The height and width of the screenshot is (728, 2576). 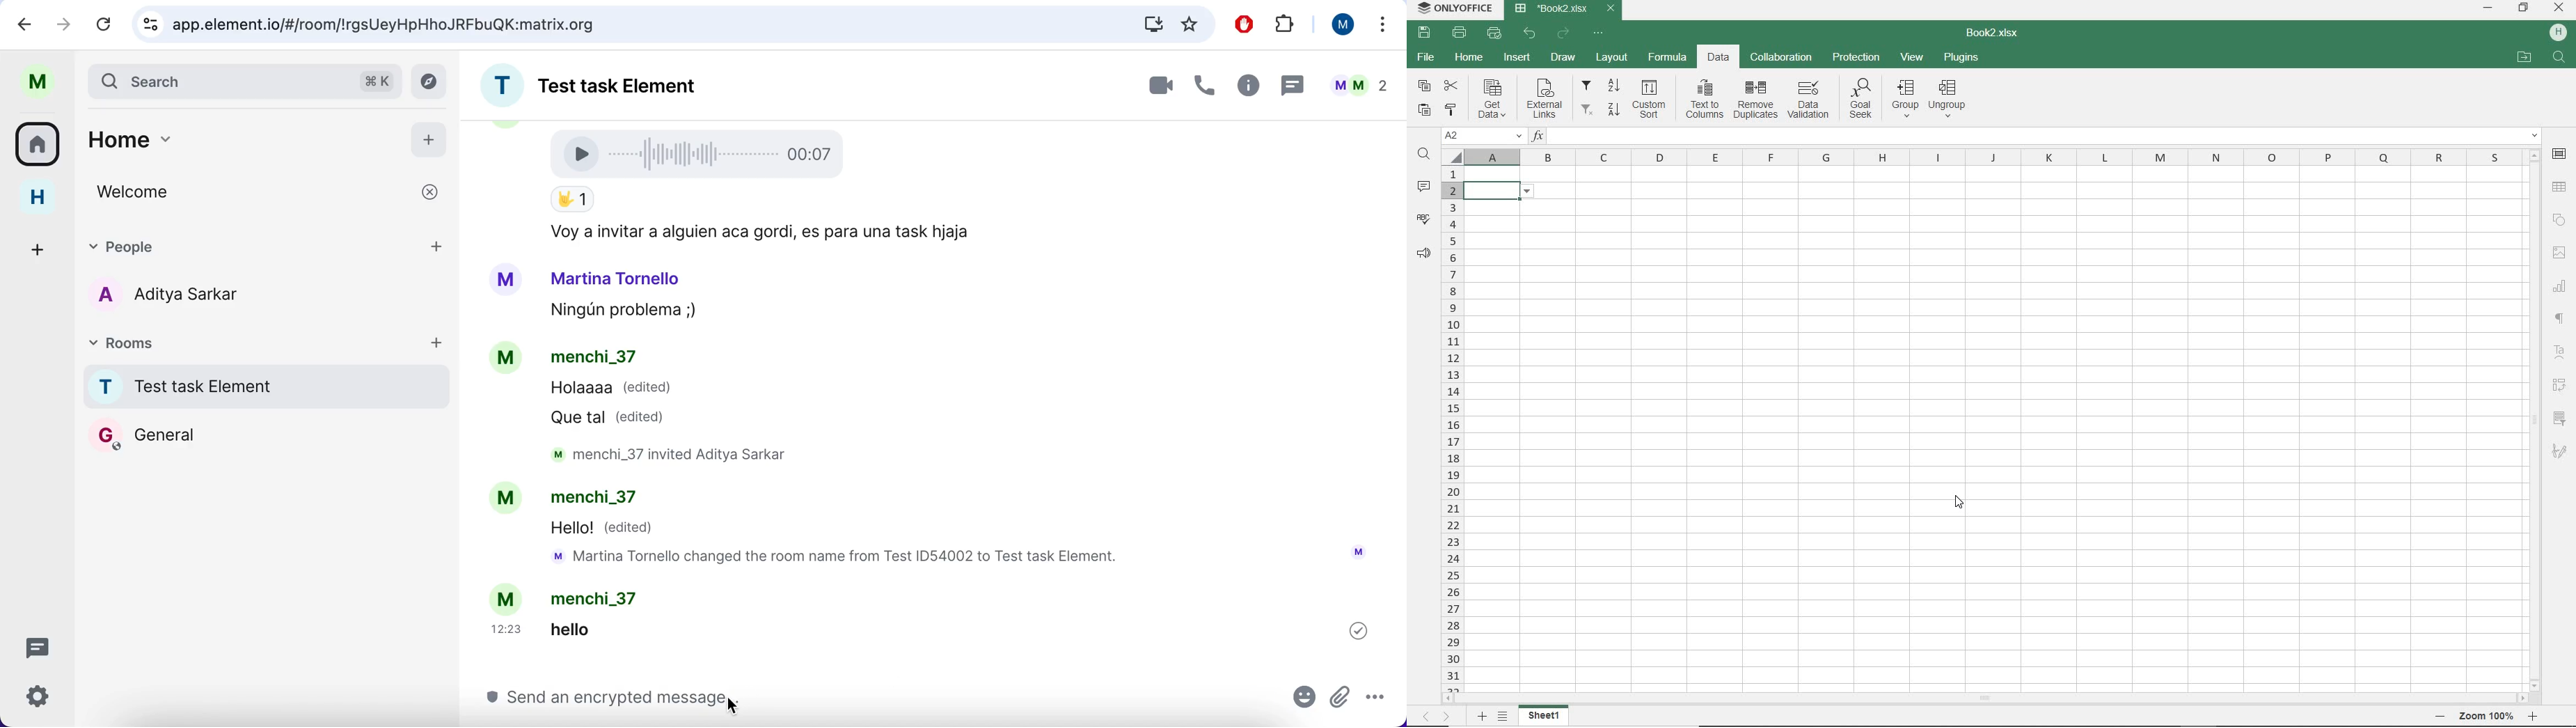 I want to click on Avatar, so click(x=505, y=499).